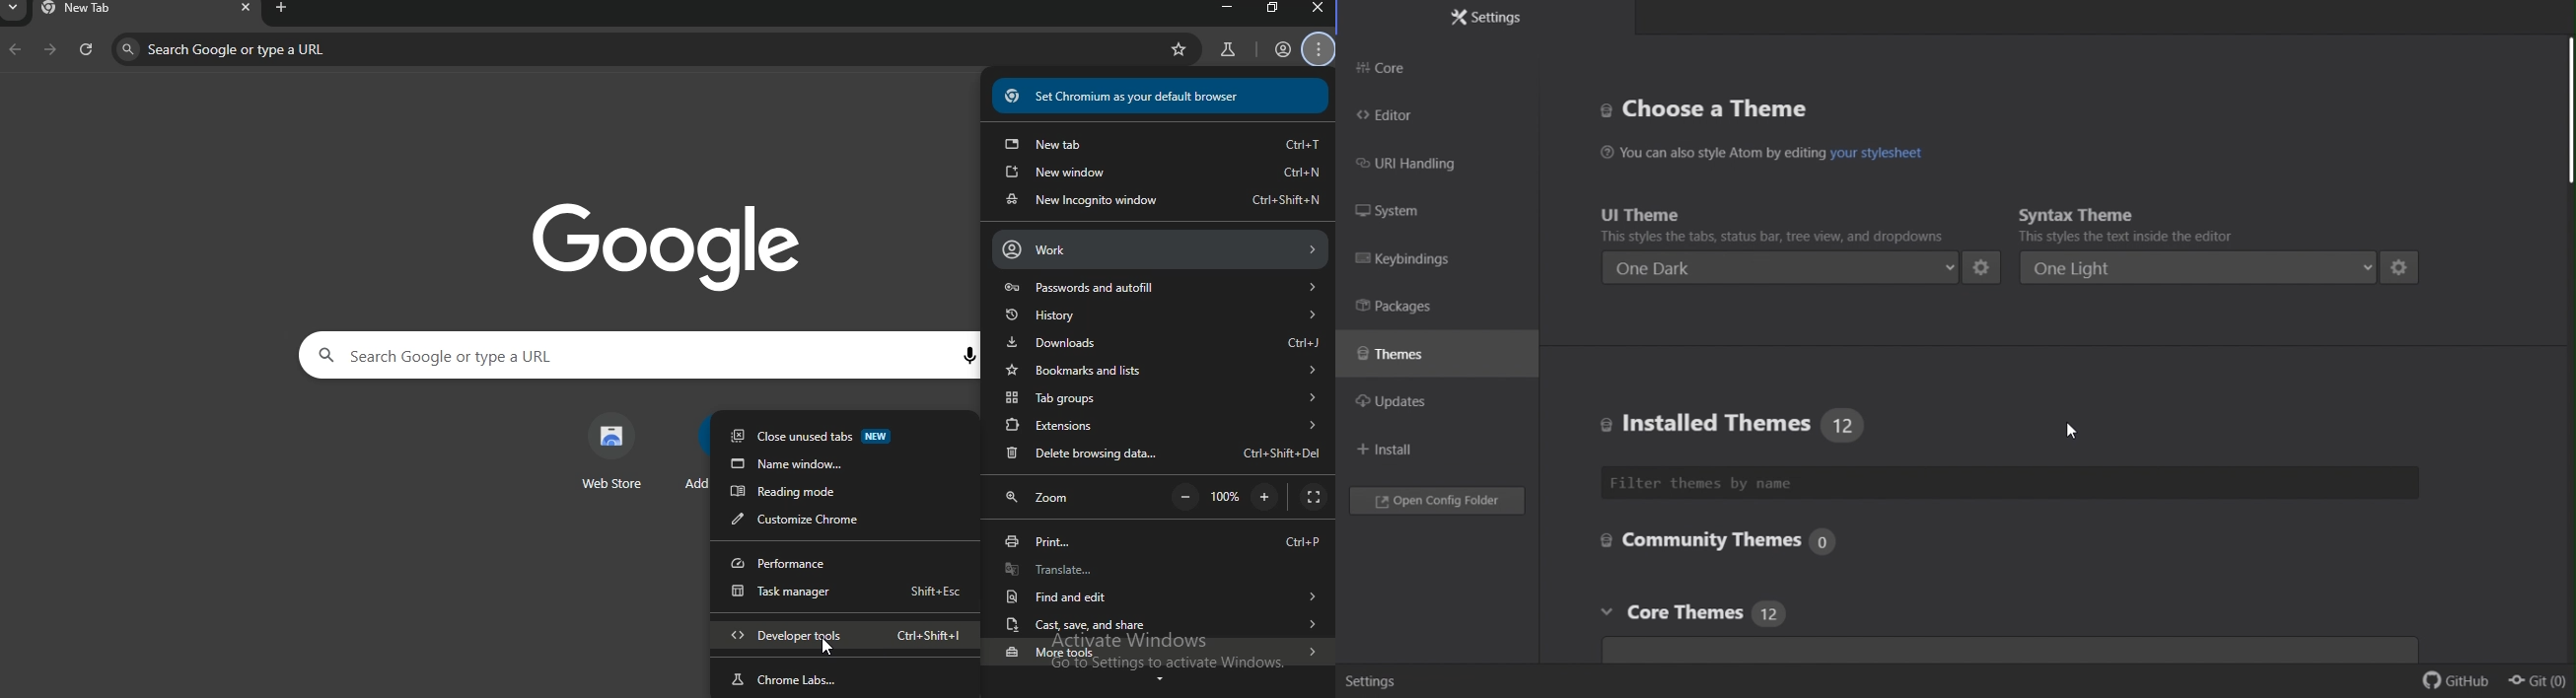 This screenshot has height=700, width=2576. What do you see at coordinates (1160, 397) in the screenshot?
I see `tab groups` at bounding box center [1160, 397].